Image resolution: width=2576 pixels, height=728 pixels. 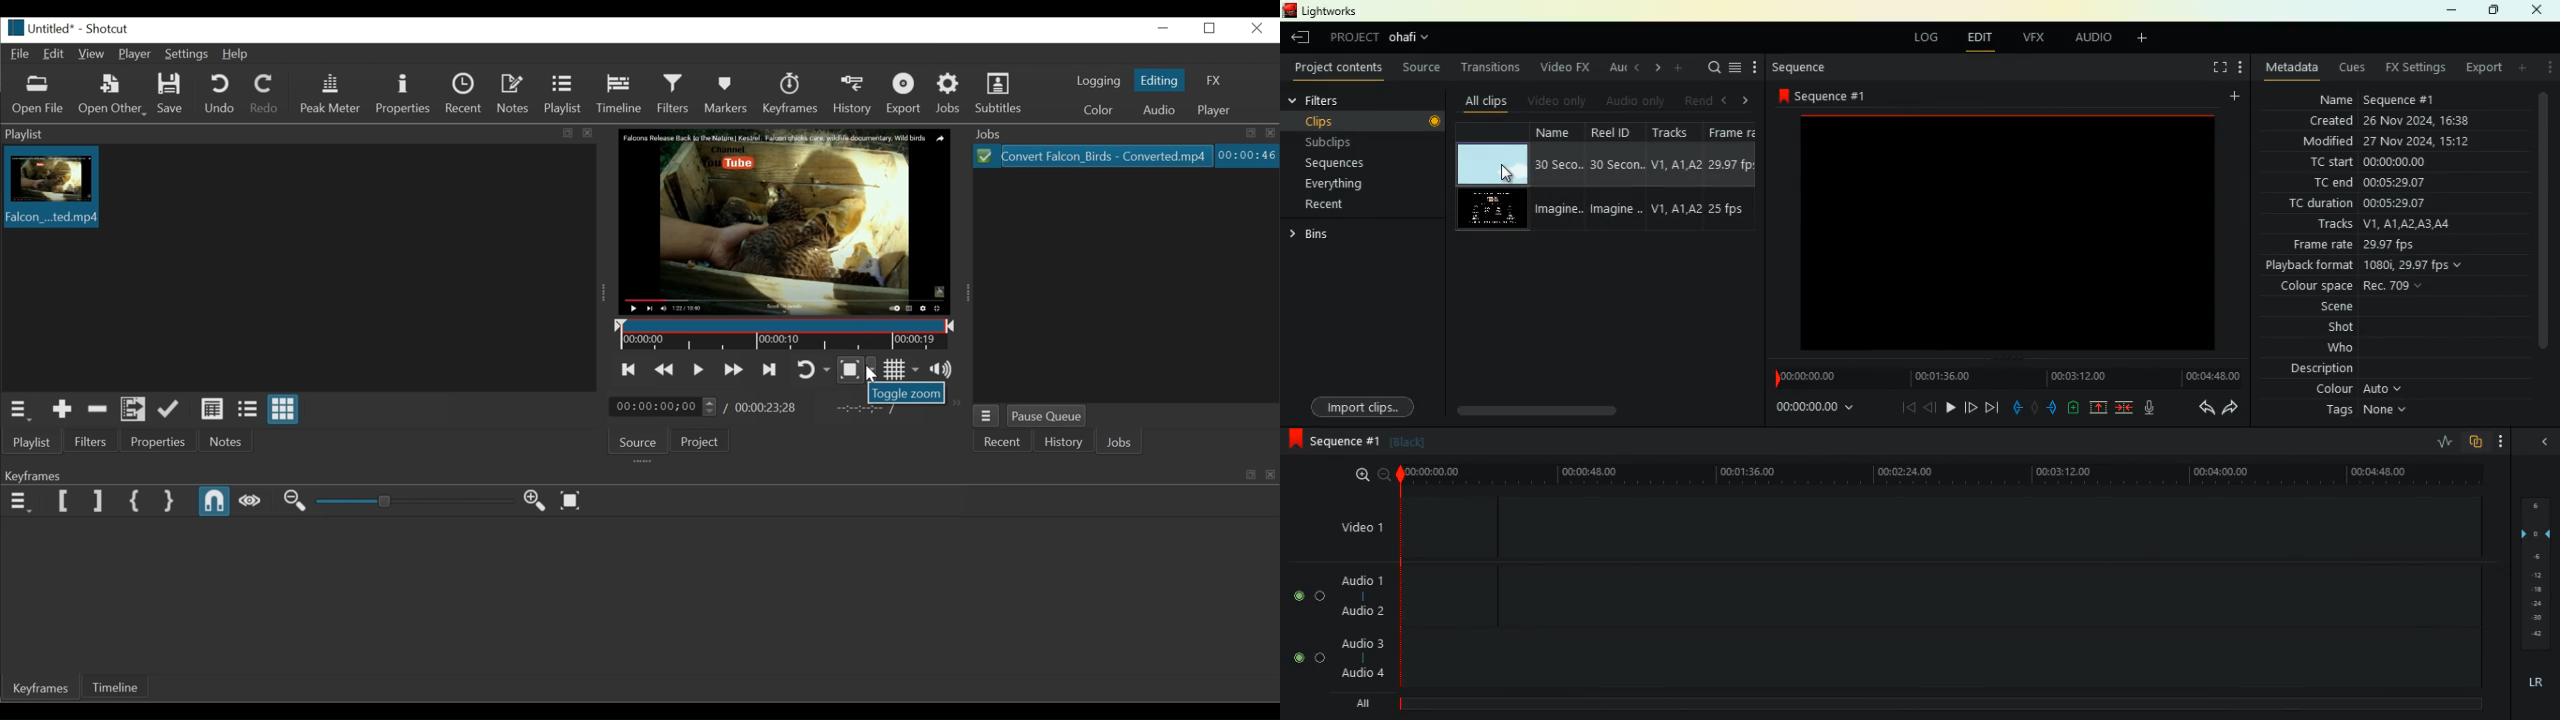 I want to click on Skip to the previous point, so click(x=625, y=369).